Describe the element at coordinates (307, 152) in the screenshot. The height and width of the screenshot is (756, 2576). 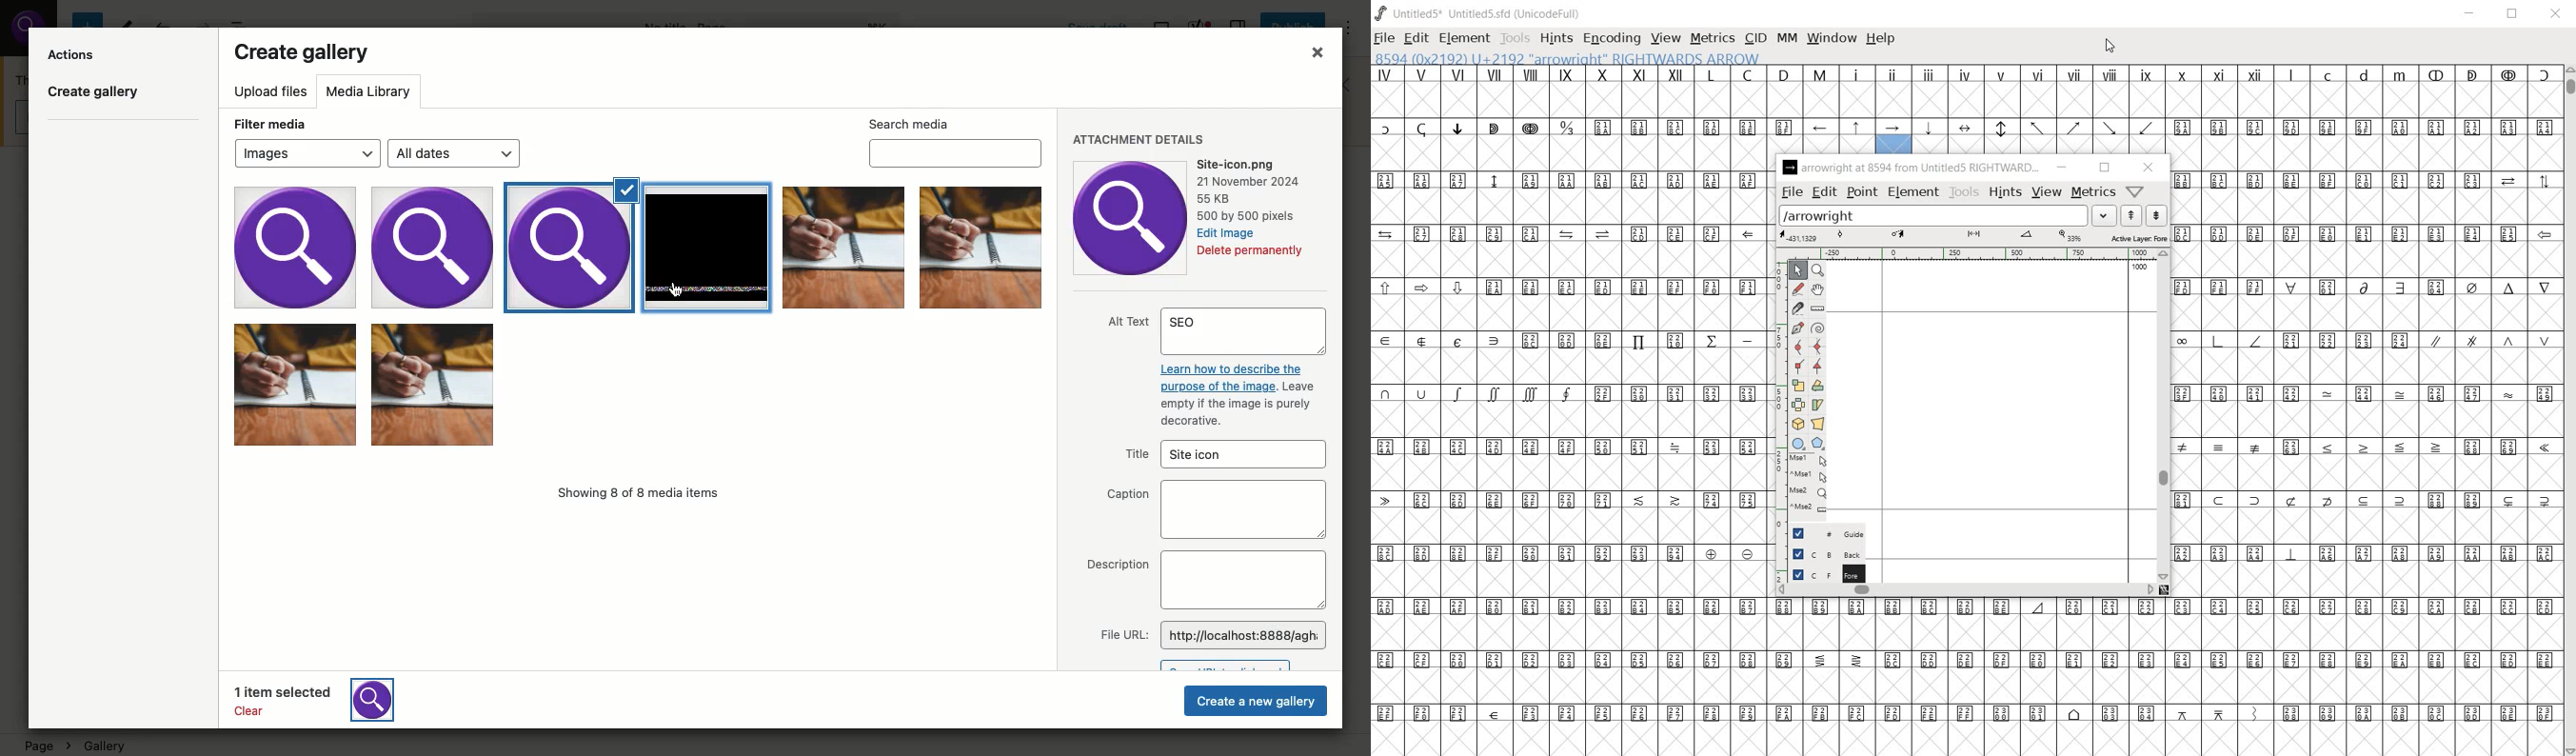
I see `Images` at that location.